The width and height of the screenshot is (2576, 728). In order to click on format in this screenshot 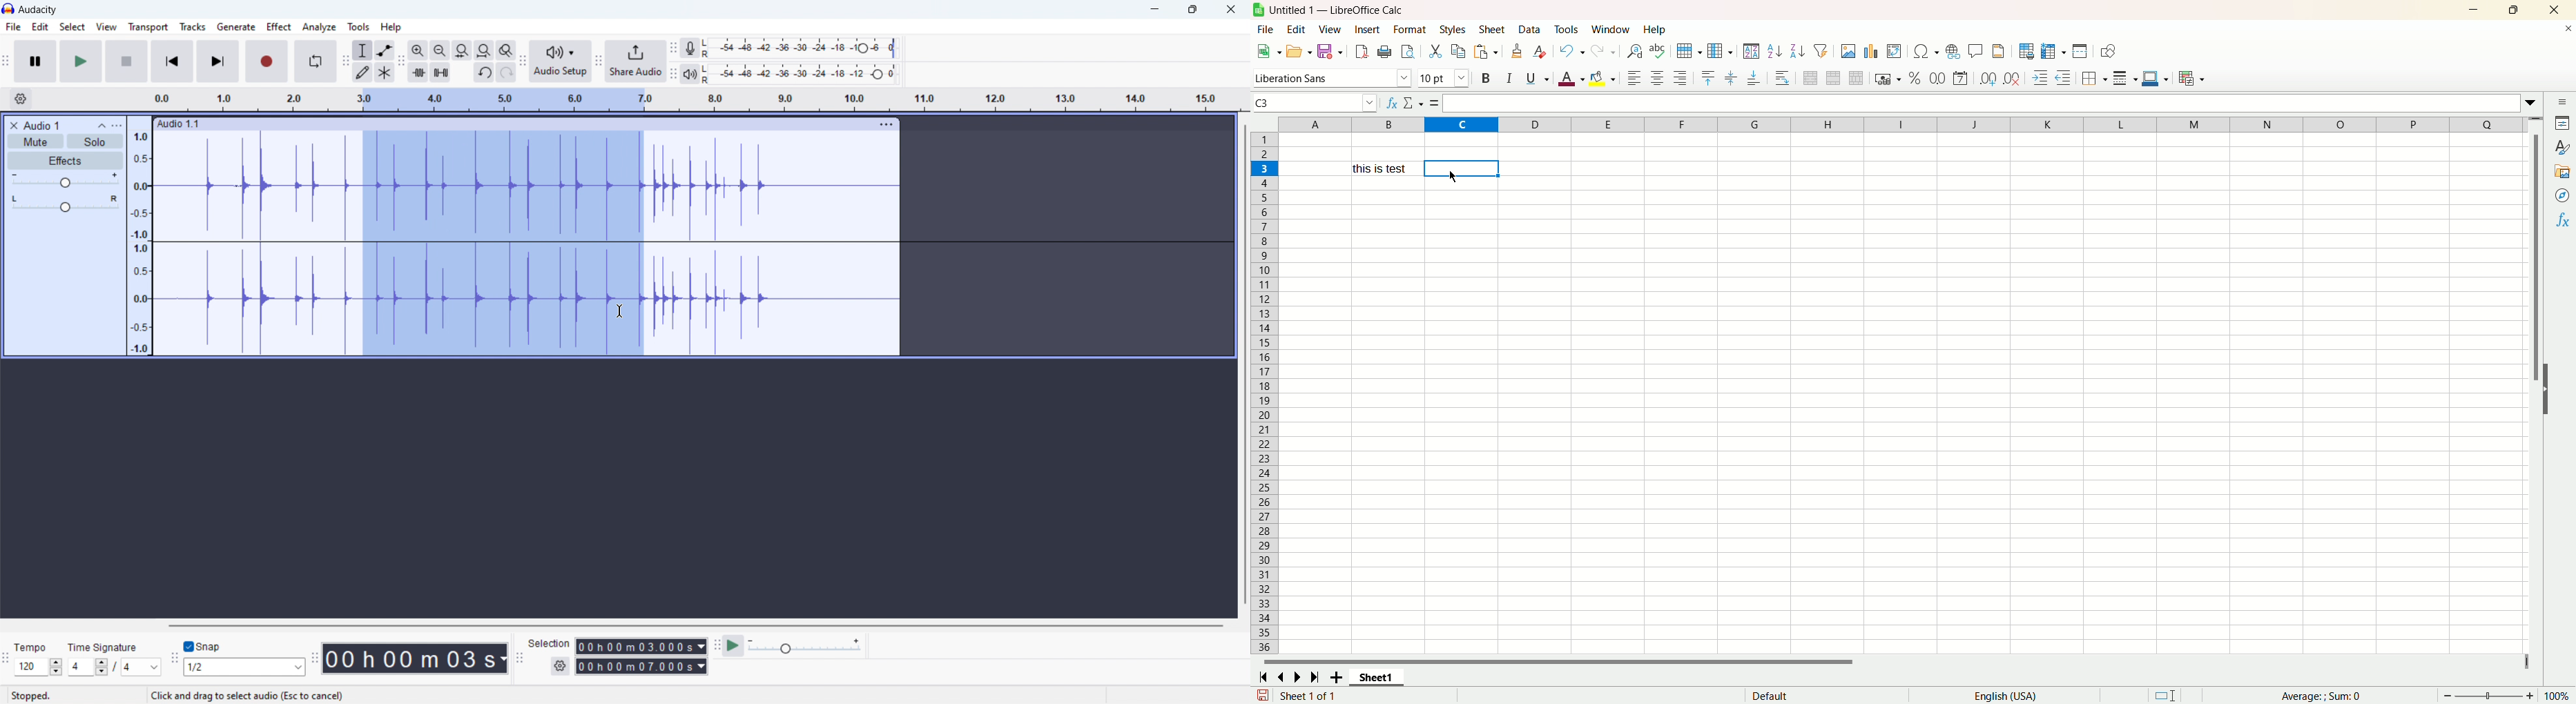, I will do `click(1410, 30)`.